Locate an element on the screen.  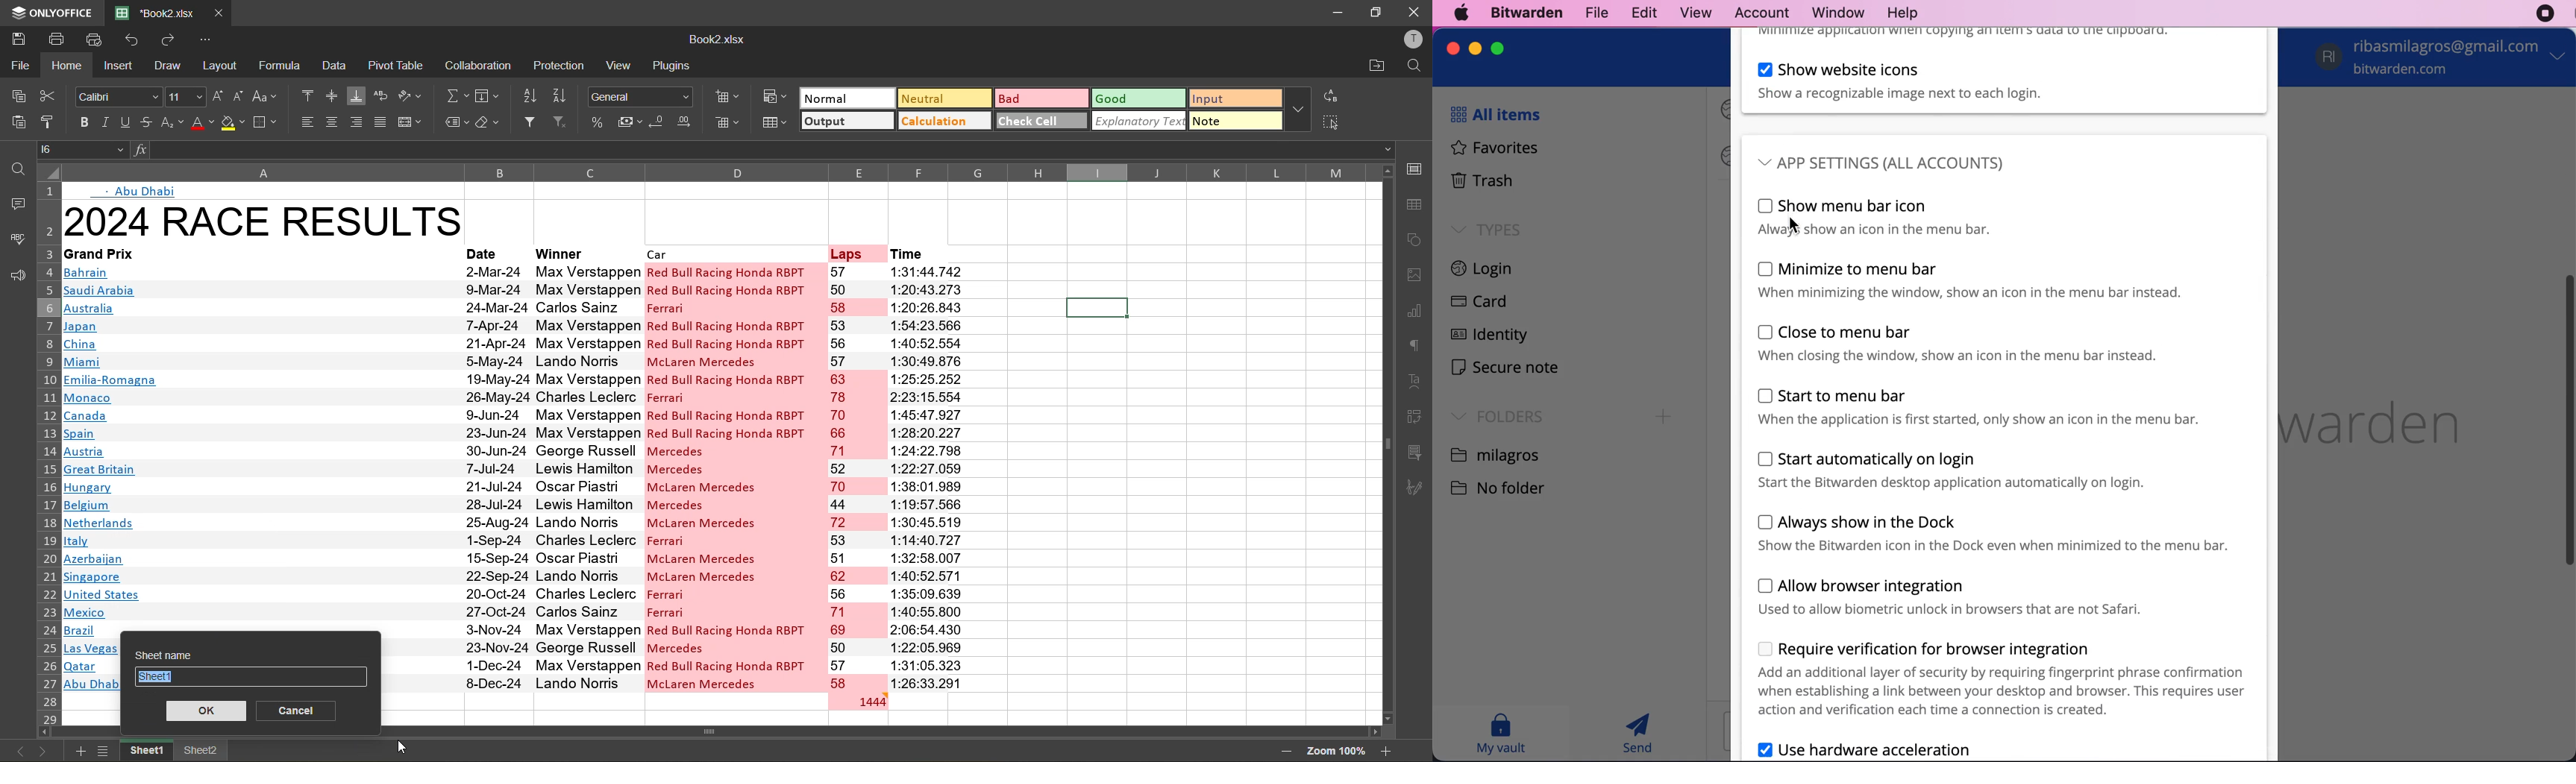
car is located at coordinates (733, 252).